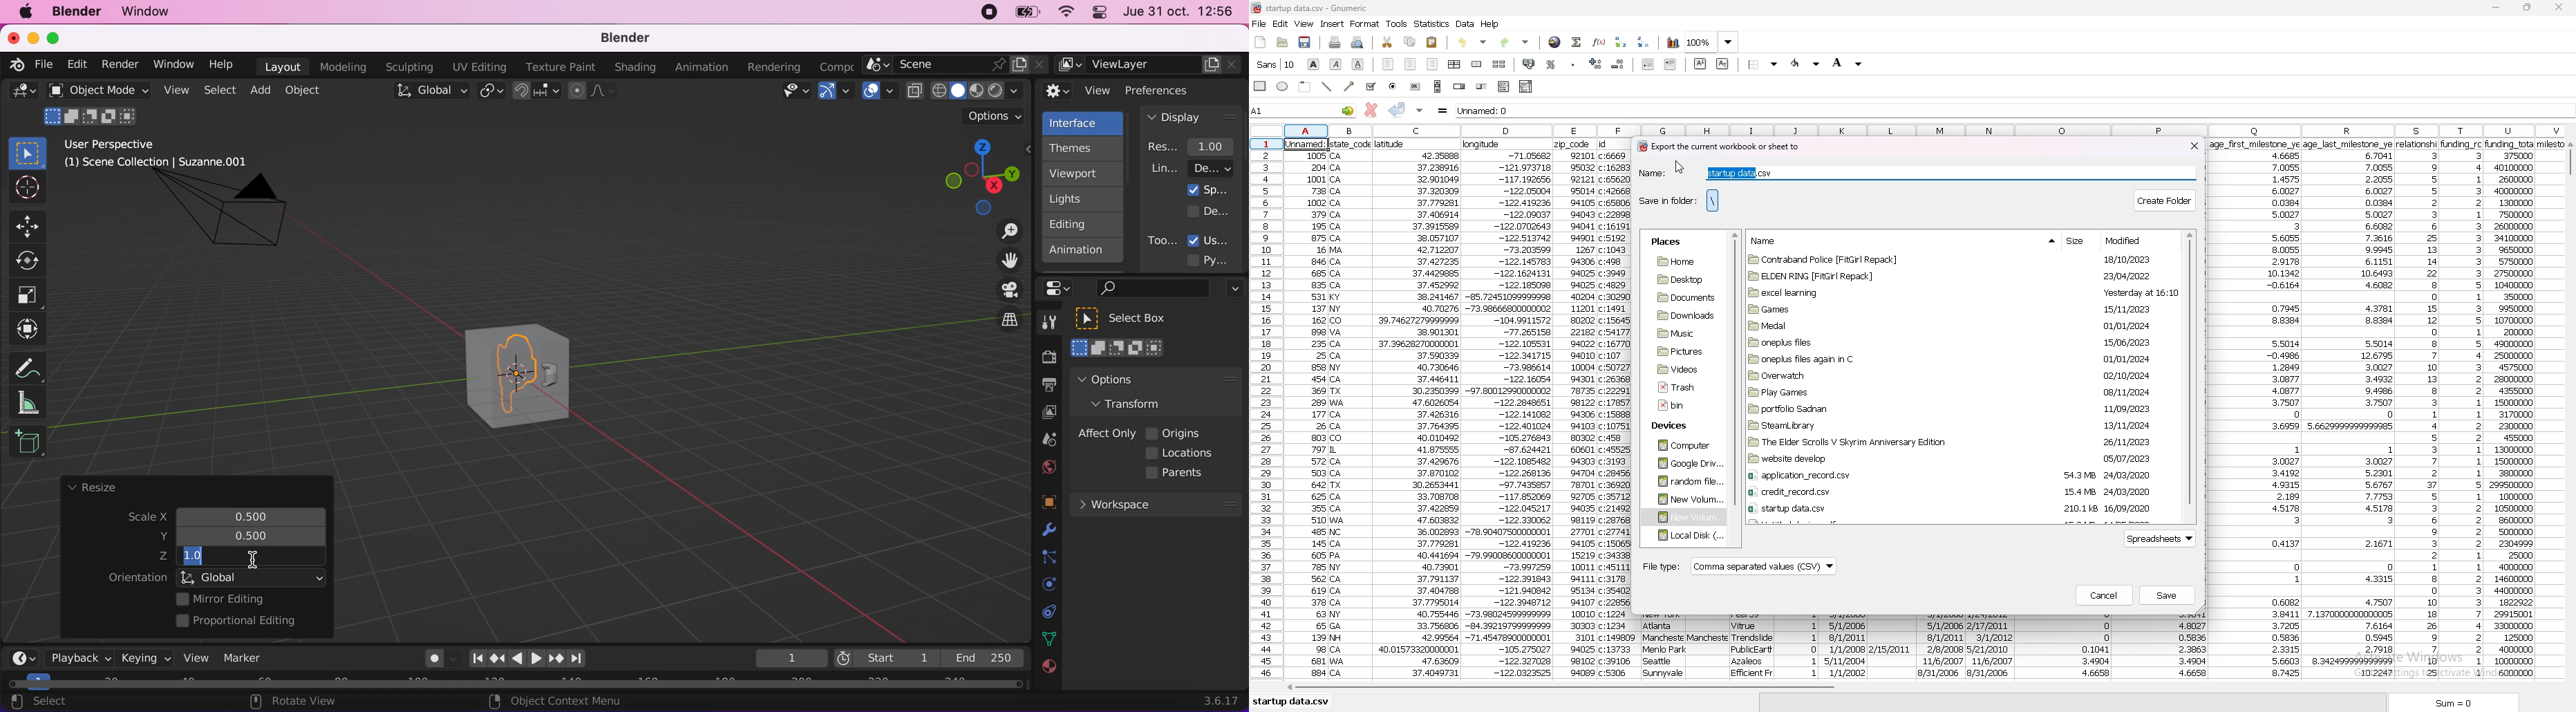 This screenshot has width=2576, height=728. What do you see at coordinates (1303, 110) in the screenshot?
I see `selected cell` at bounding box center [1303, 110].